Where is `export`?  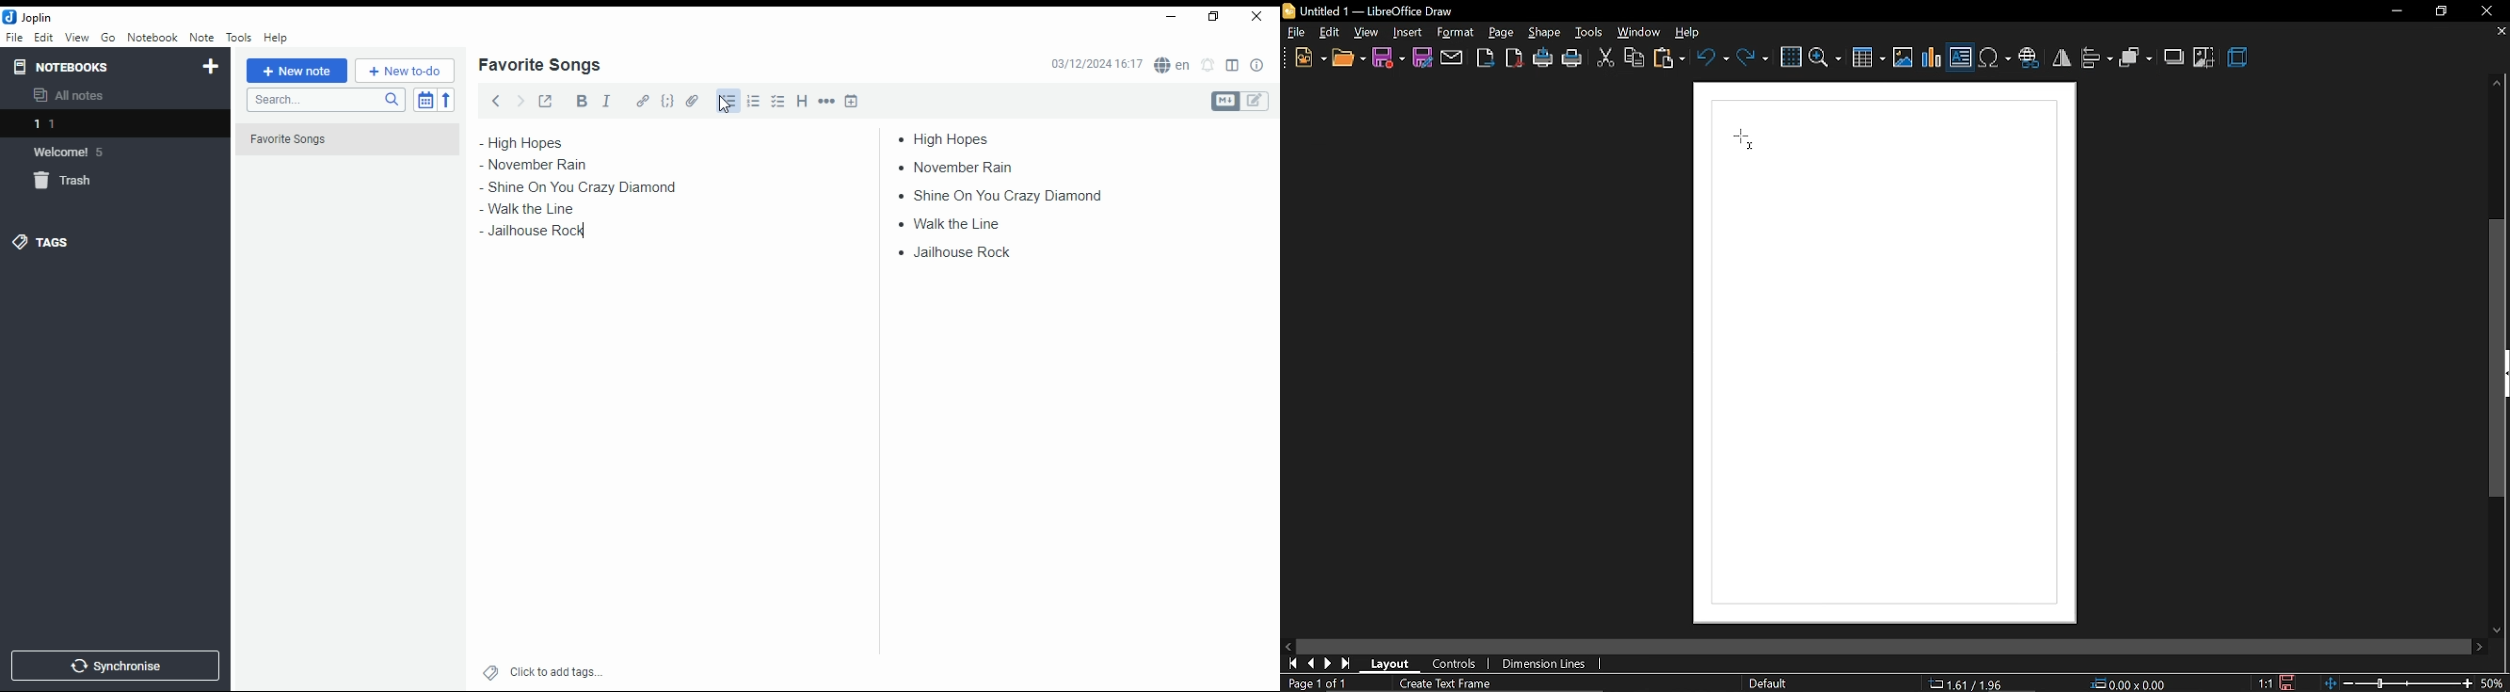 export is located at coordinates (1485, 58).